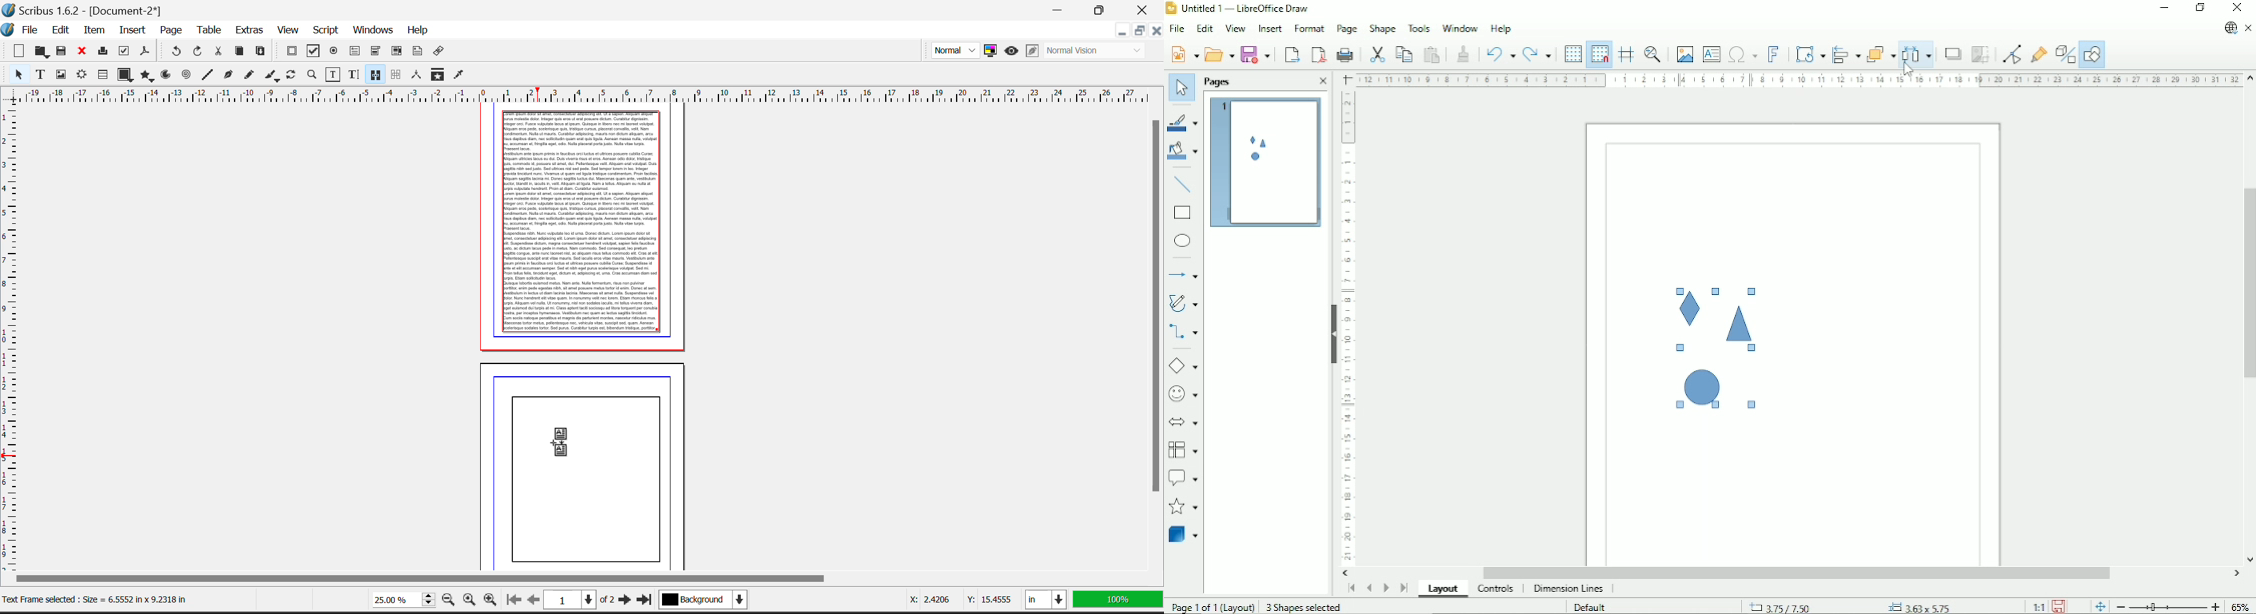 This screenshot has width=2268, height=616. Describe the element at coordinates (1183, 152) in the screenshot. I see `Fill color` at that location.